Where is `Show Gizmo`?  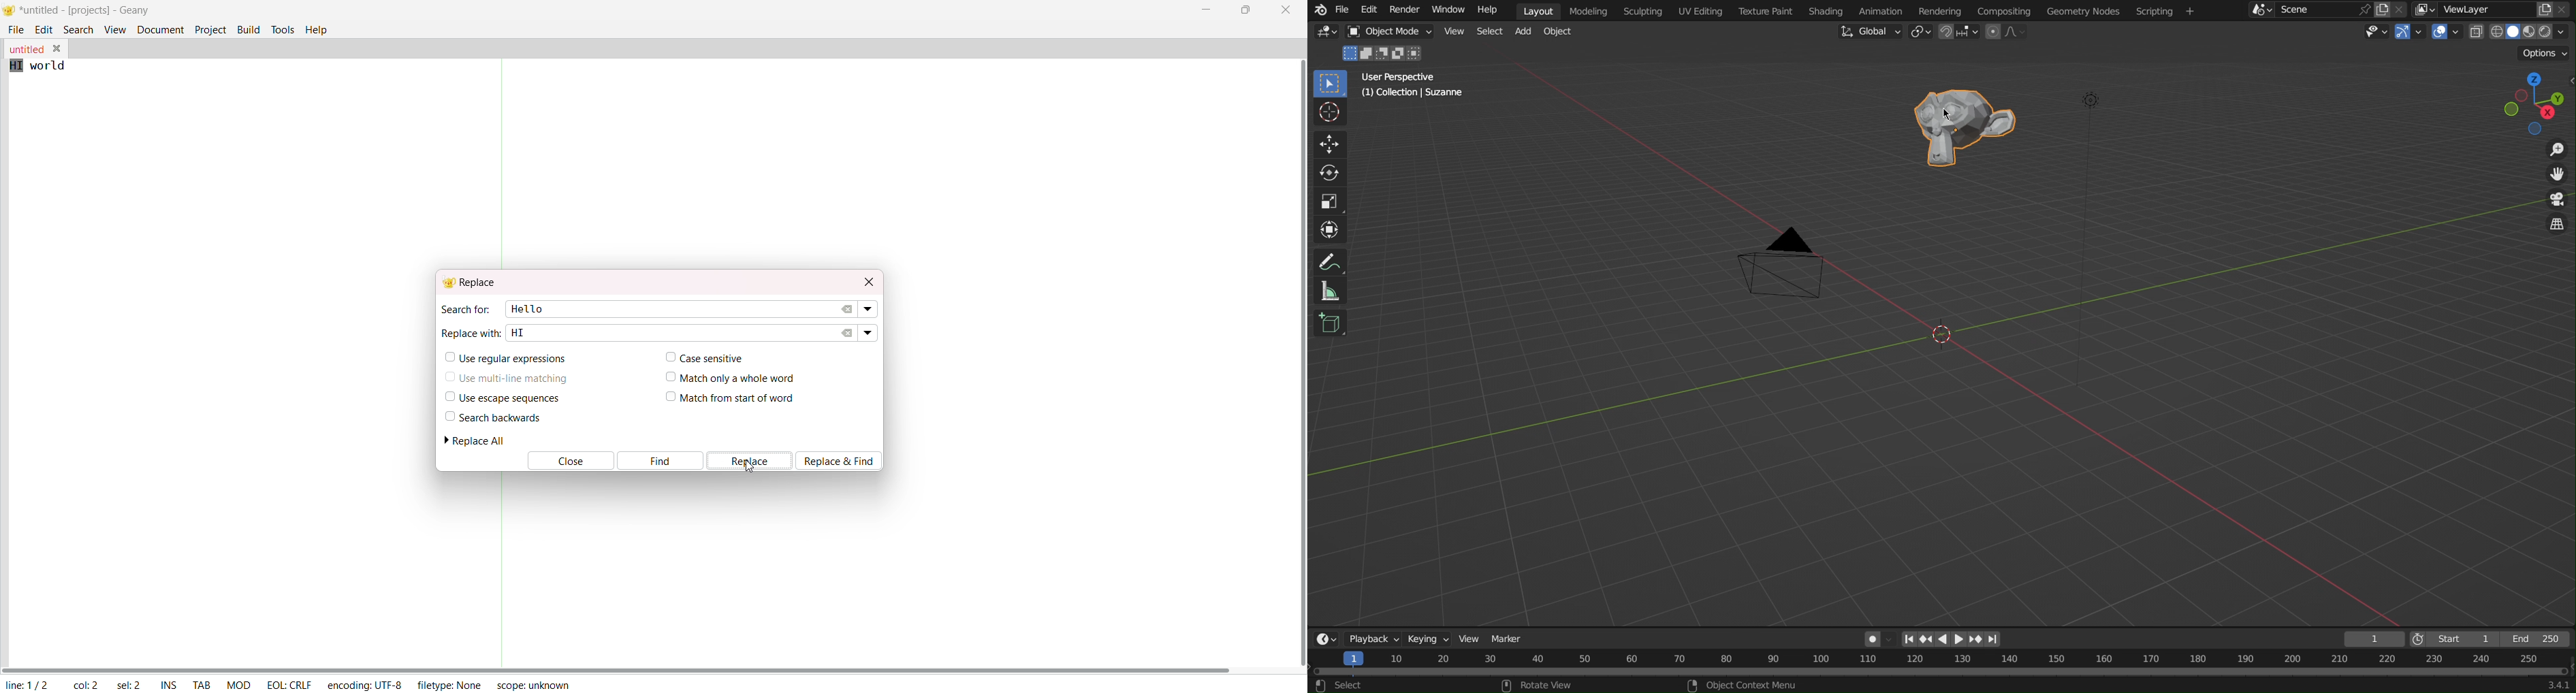
Show Gizmo is located at coordinates (2410, 32).